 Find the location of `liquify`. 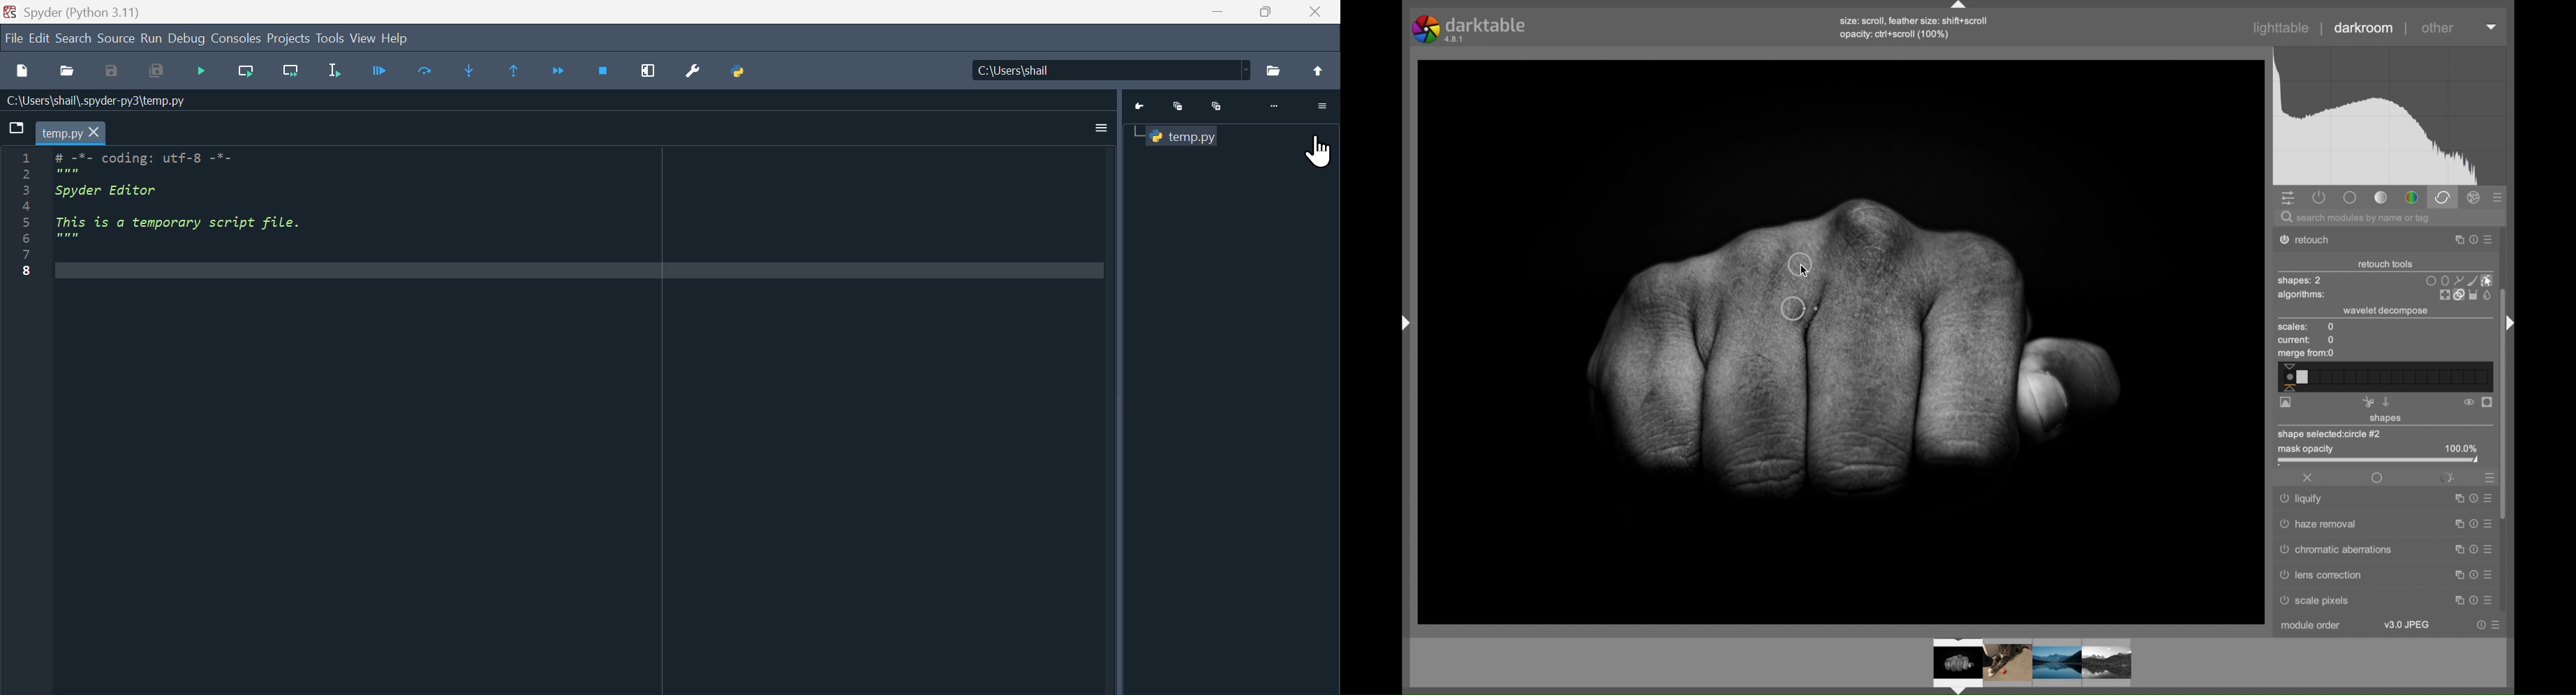

liquify is located at coordinates (2303, 501).